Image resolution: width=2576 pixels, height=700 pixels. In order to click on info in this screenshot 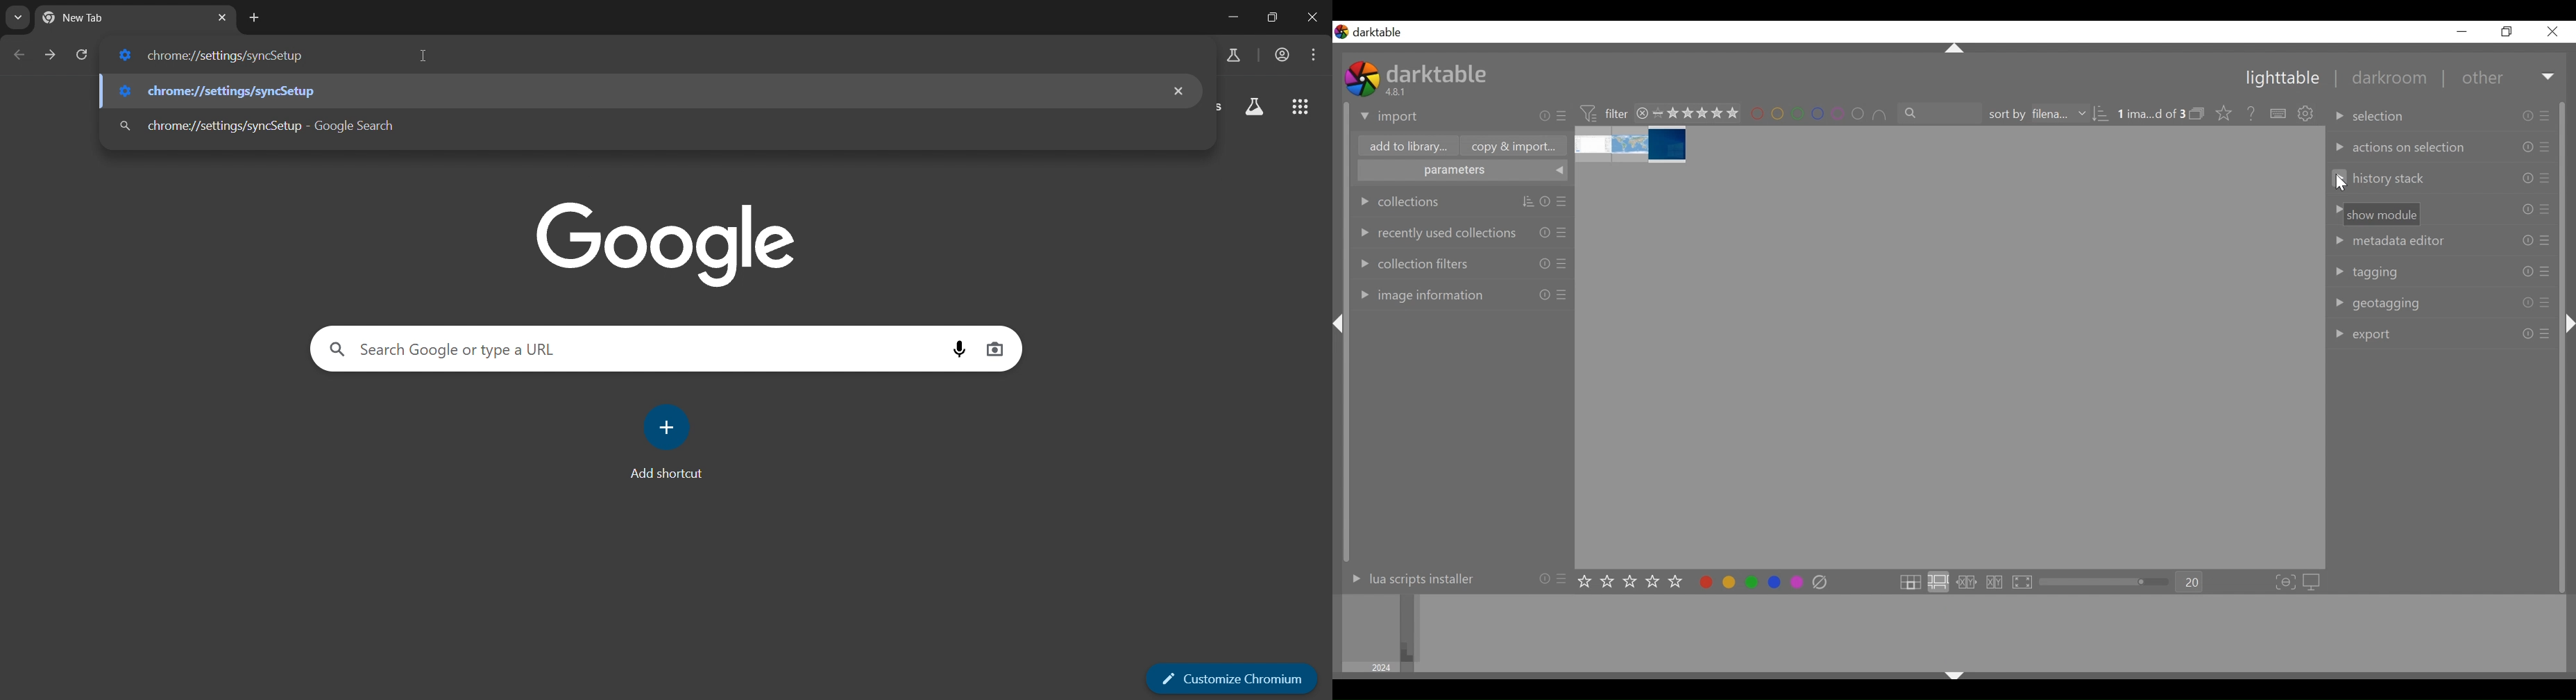, I will do `click(1545, 294)`.